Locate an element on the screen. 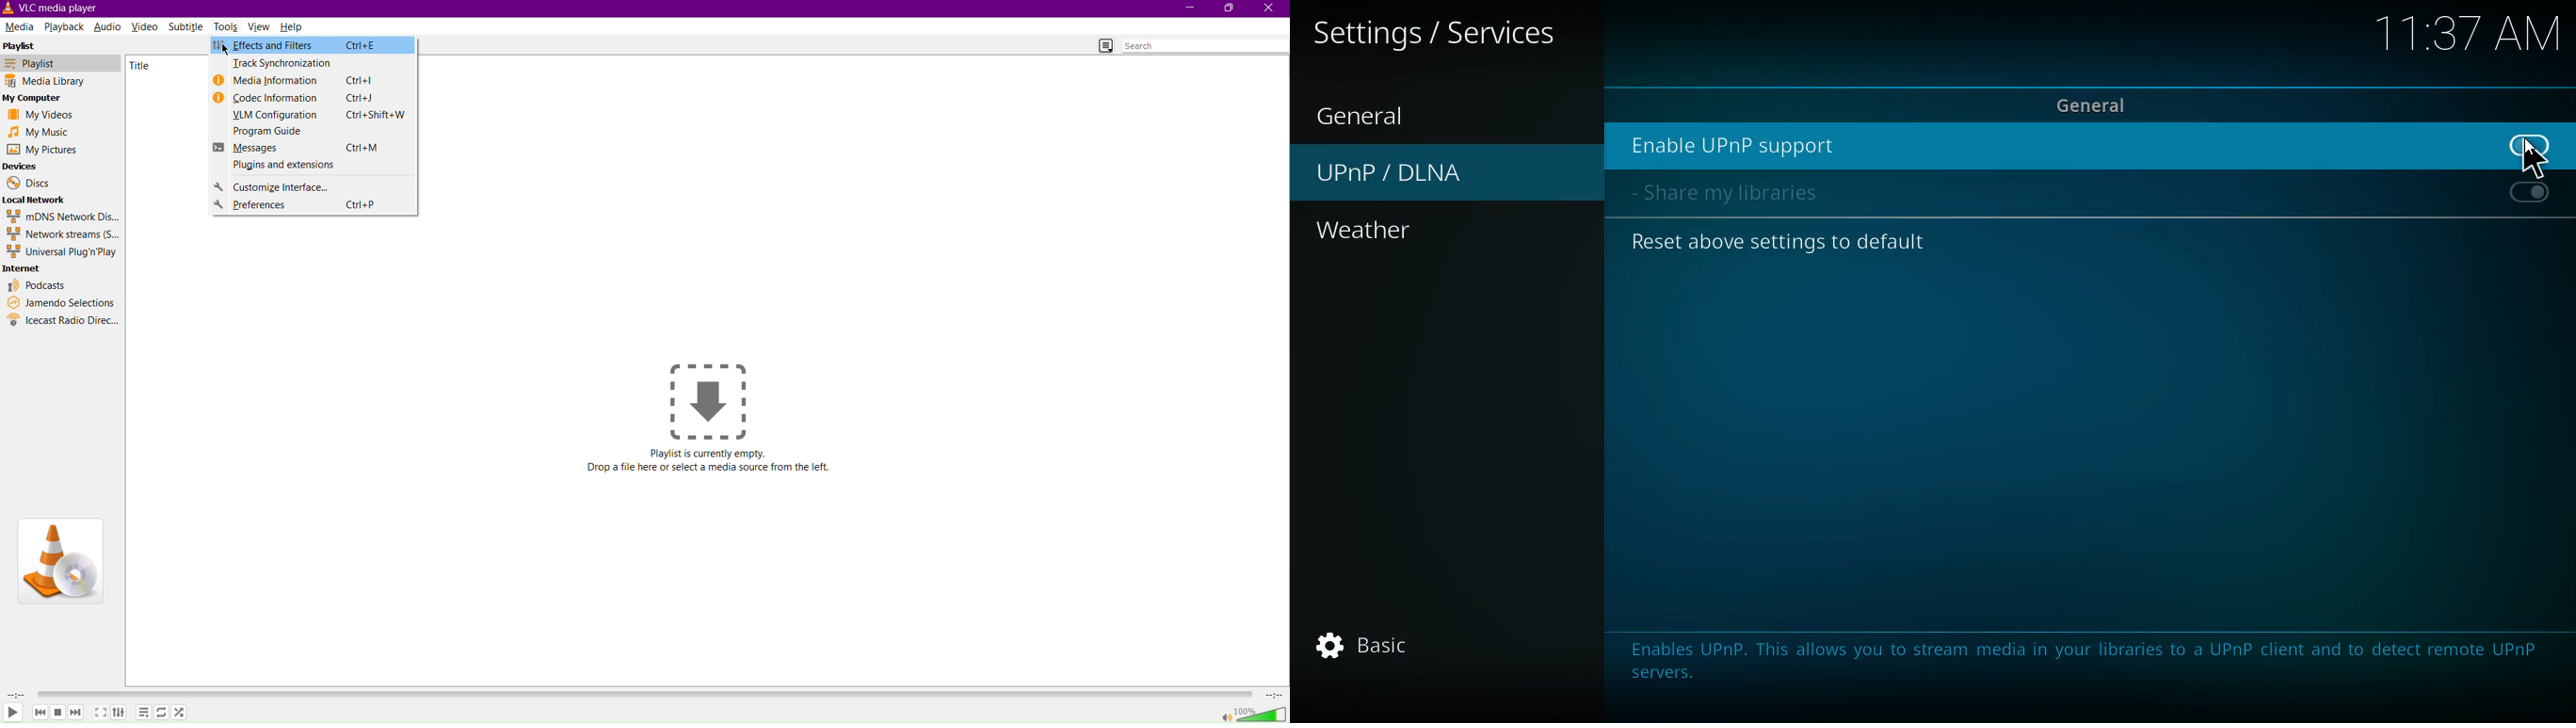 The width and height of the screenshot is (2576, 728). Playback is located at coordinates (62, 26).